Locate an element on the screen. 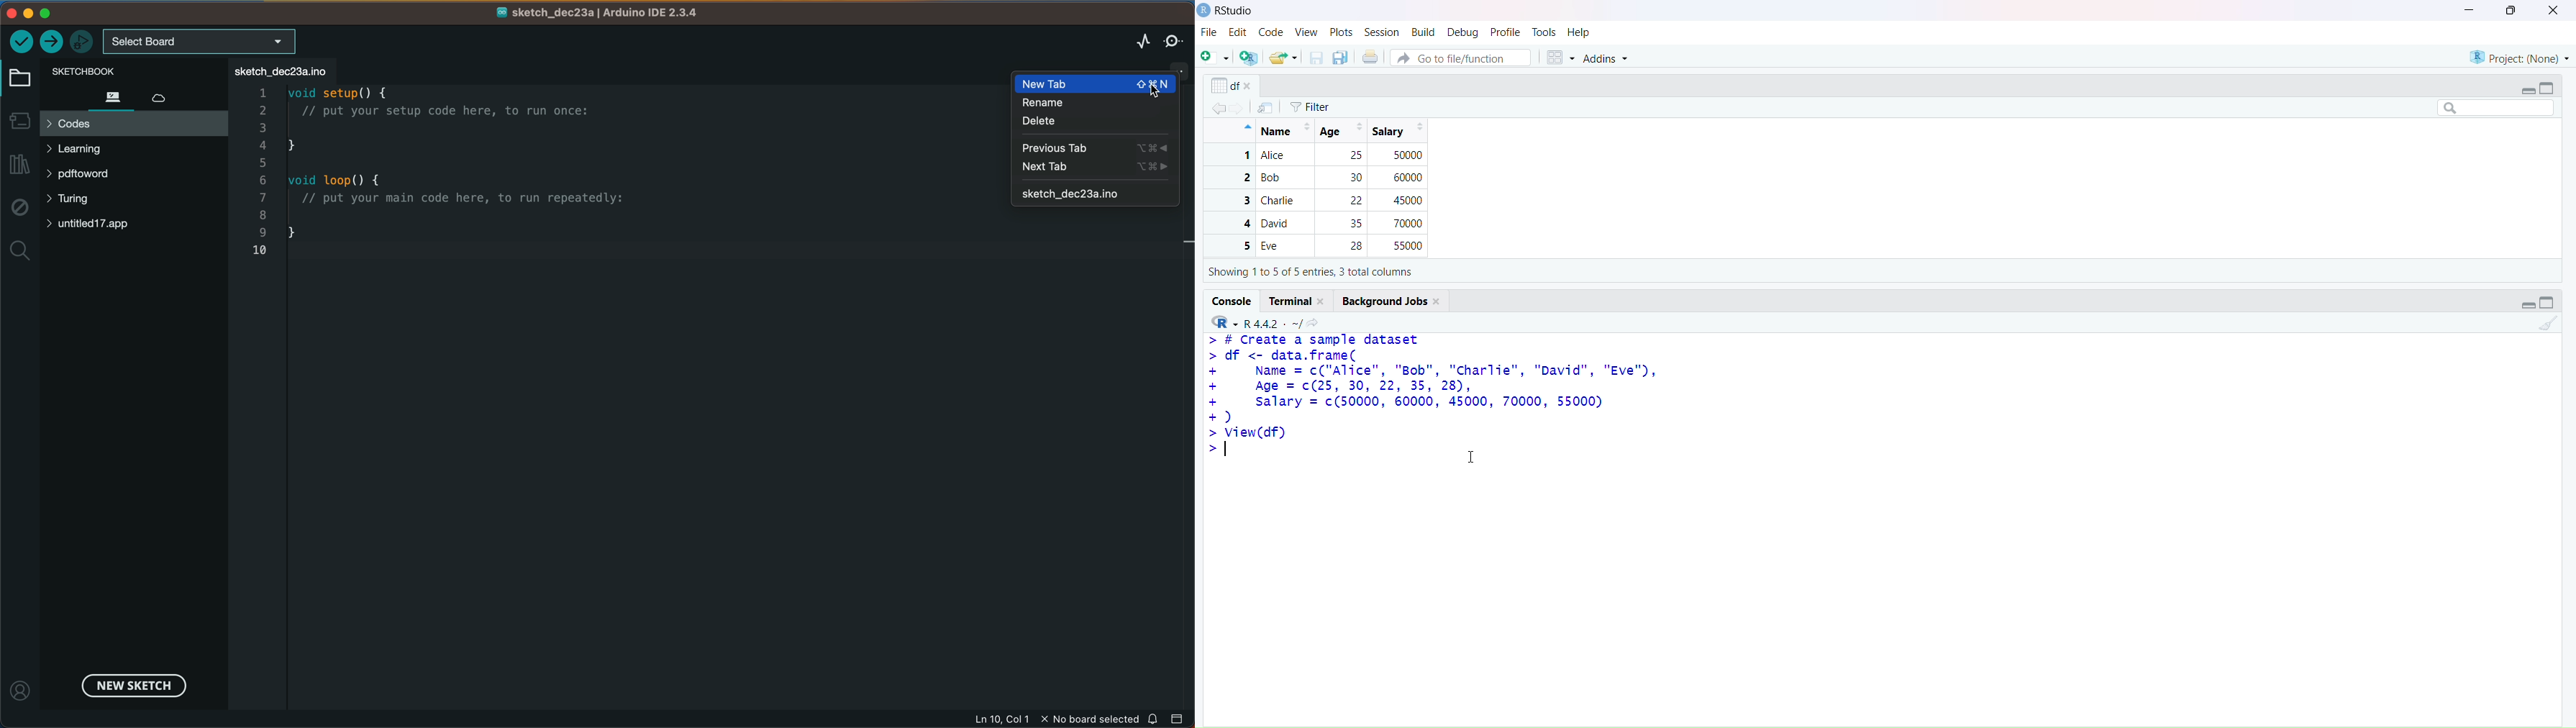  save current documents is located at coordinates (1317, 58).